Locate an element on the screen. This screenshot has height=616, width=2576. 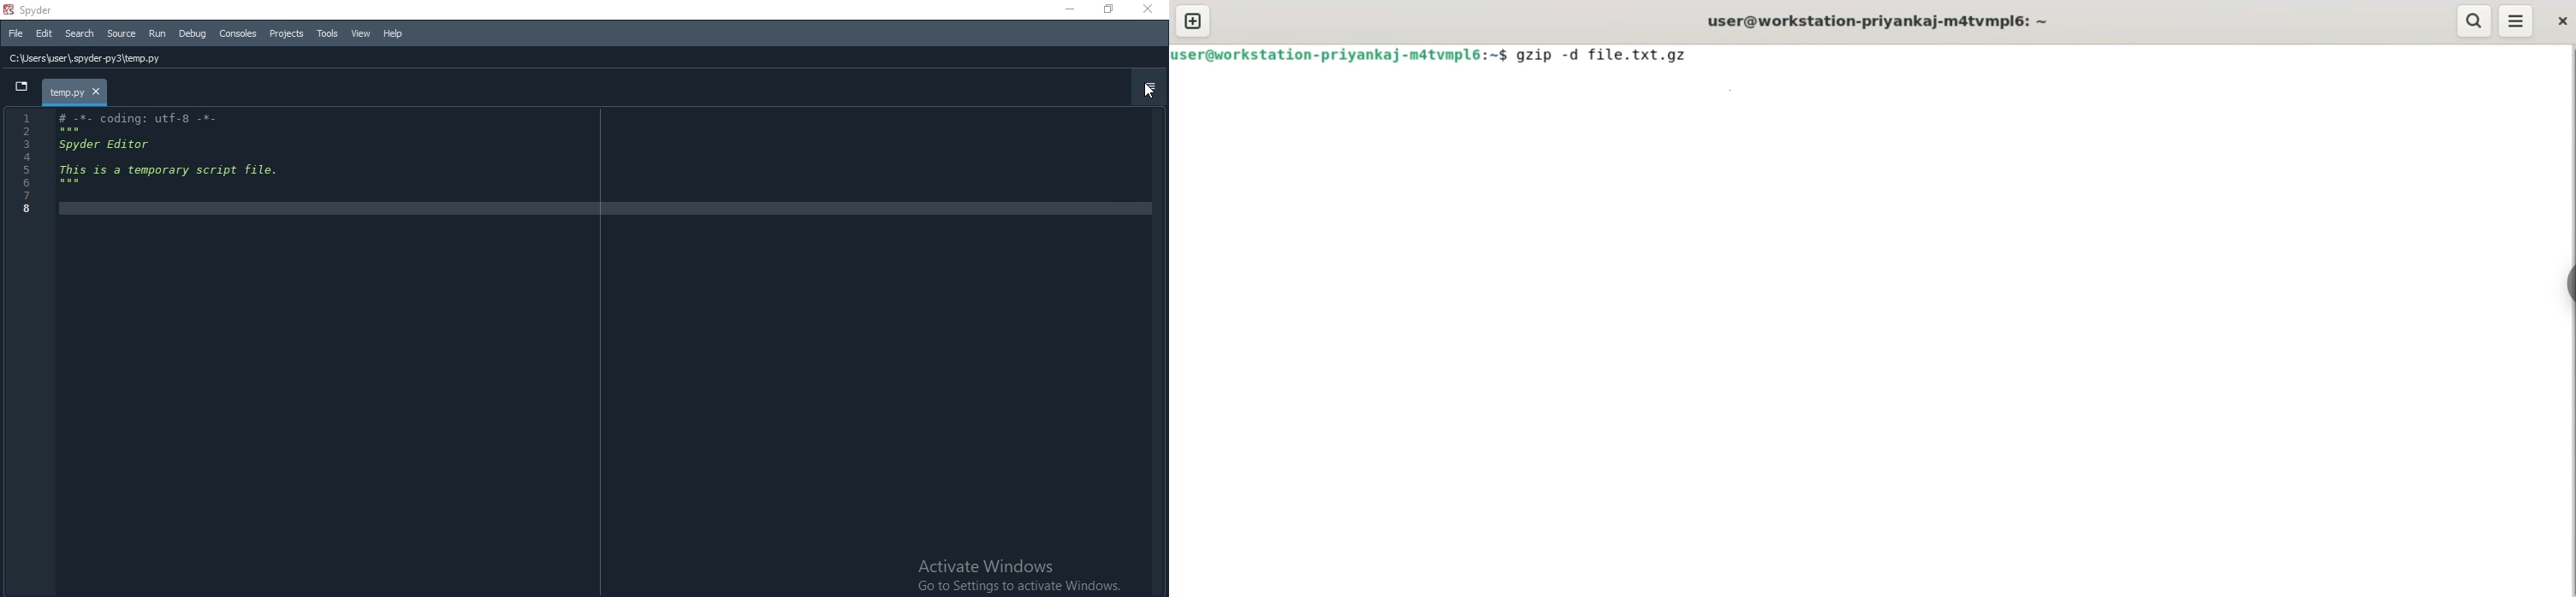
Tools is located at coordinates (328, 33).